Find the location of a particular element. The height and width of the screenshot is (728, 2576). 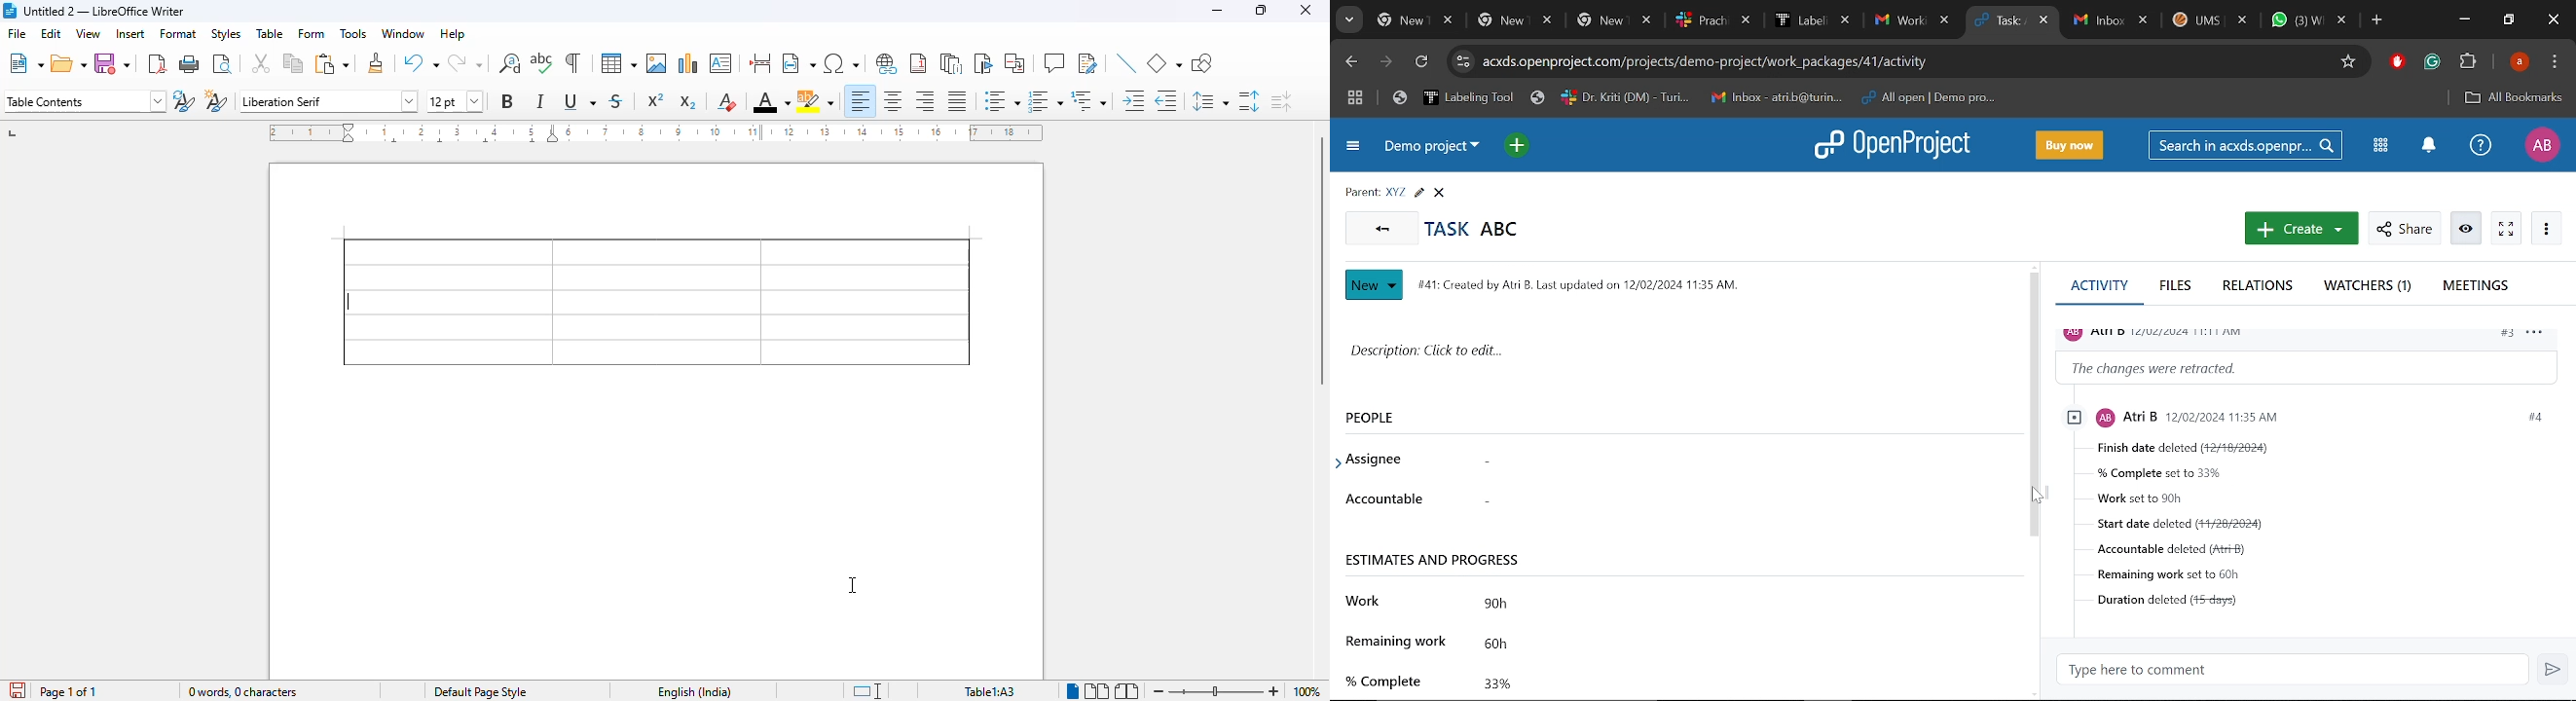

insert special characters is located at coordinates (841, 63).